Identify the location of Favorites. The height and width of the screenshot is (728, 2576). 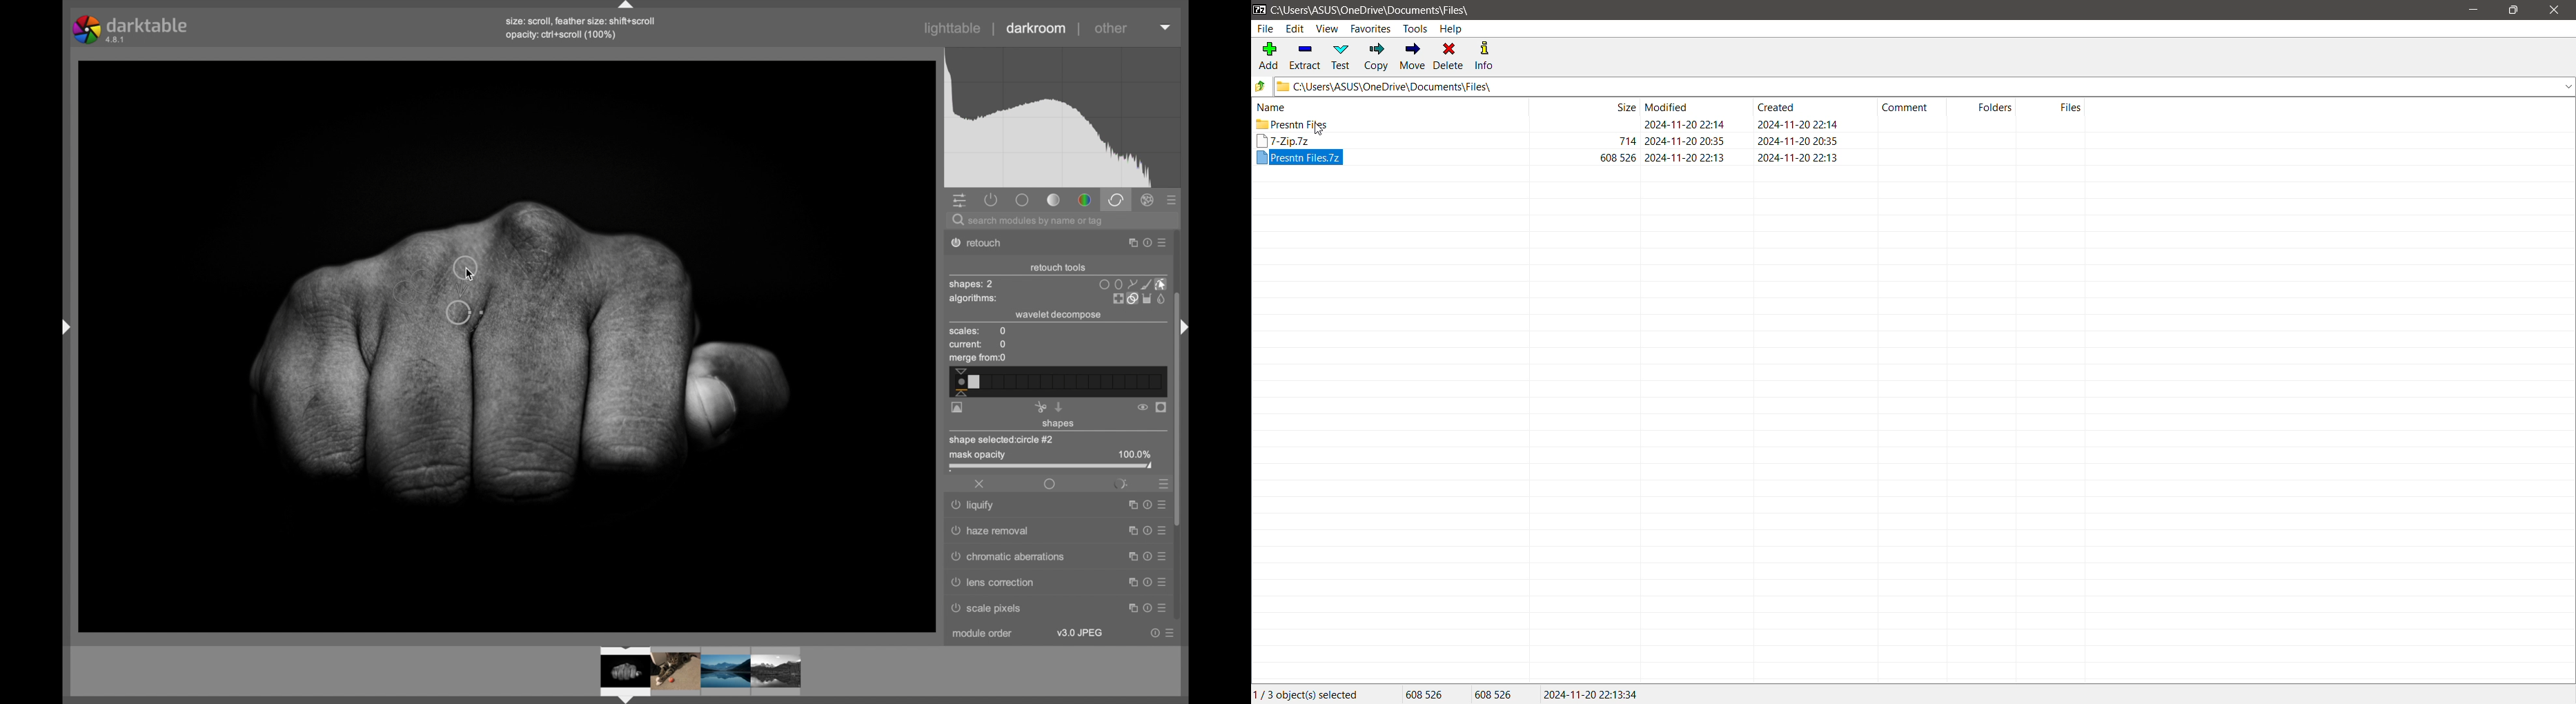
(1371, 28).